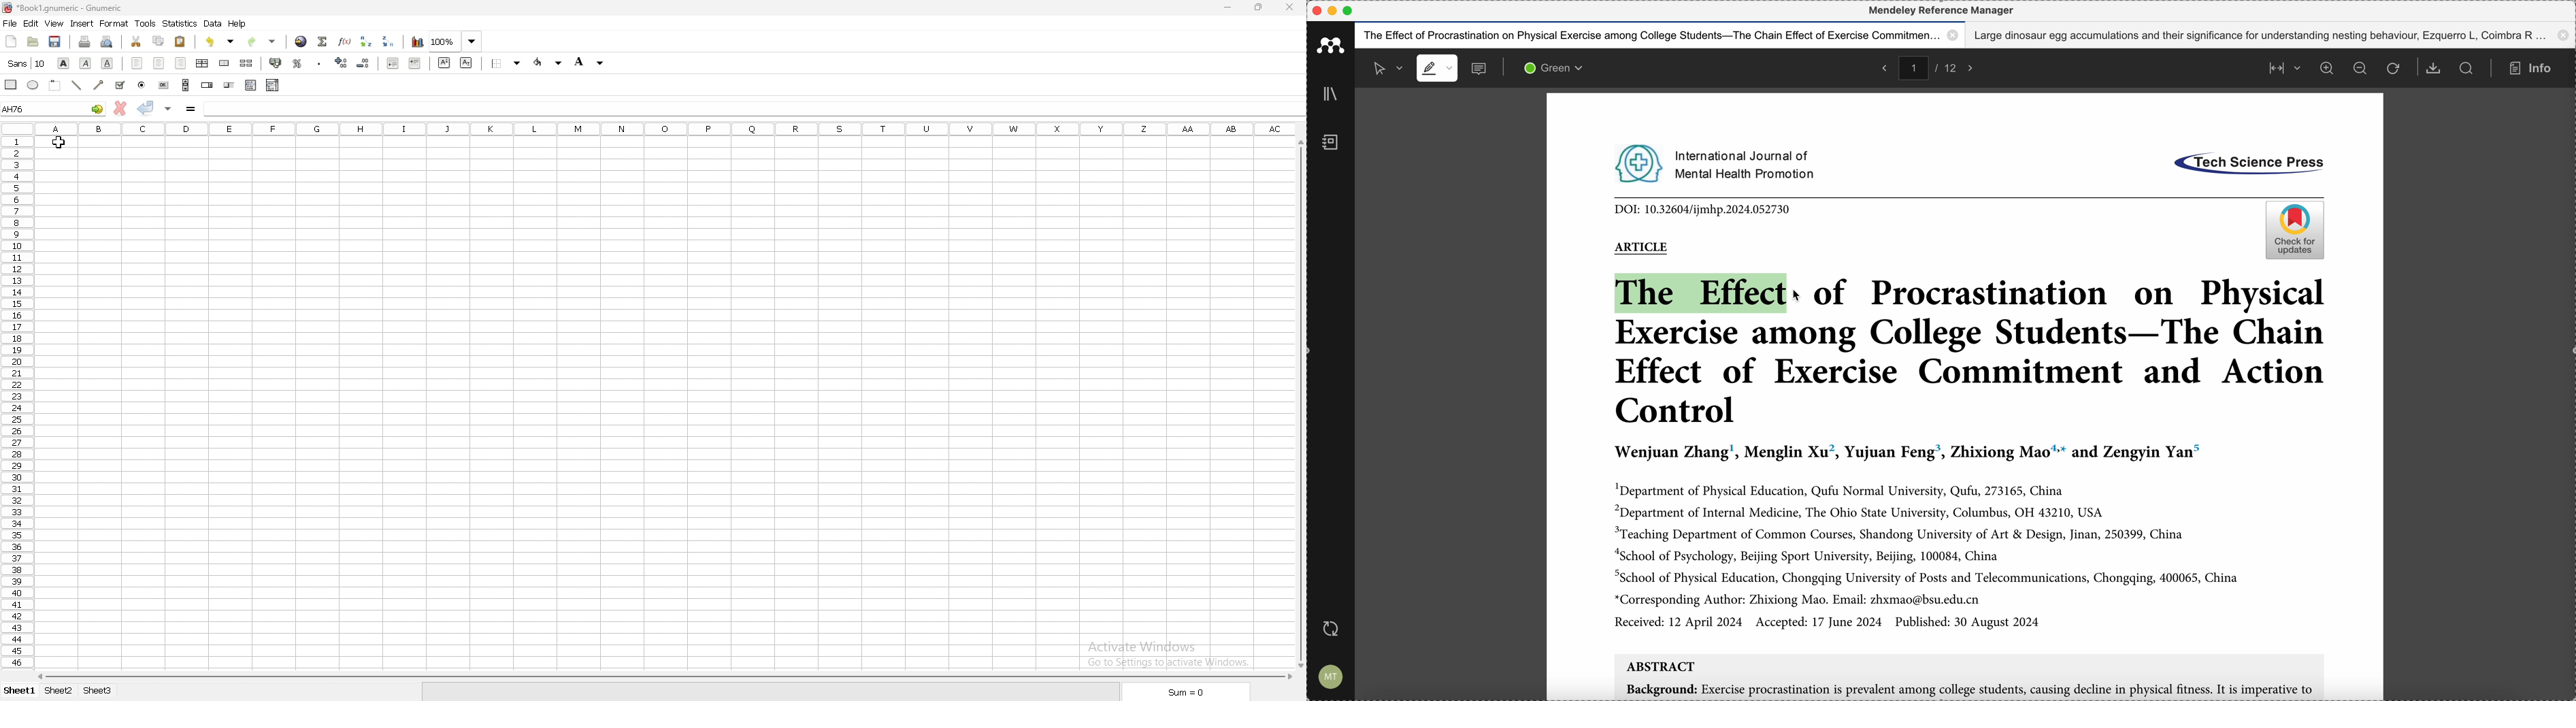 This screenshot has width=2576, height=728. I want to click on help, so click(238, 24).